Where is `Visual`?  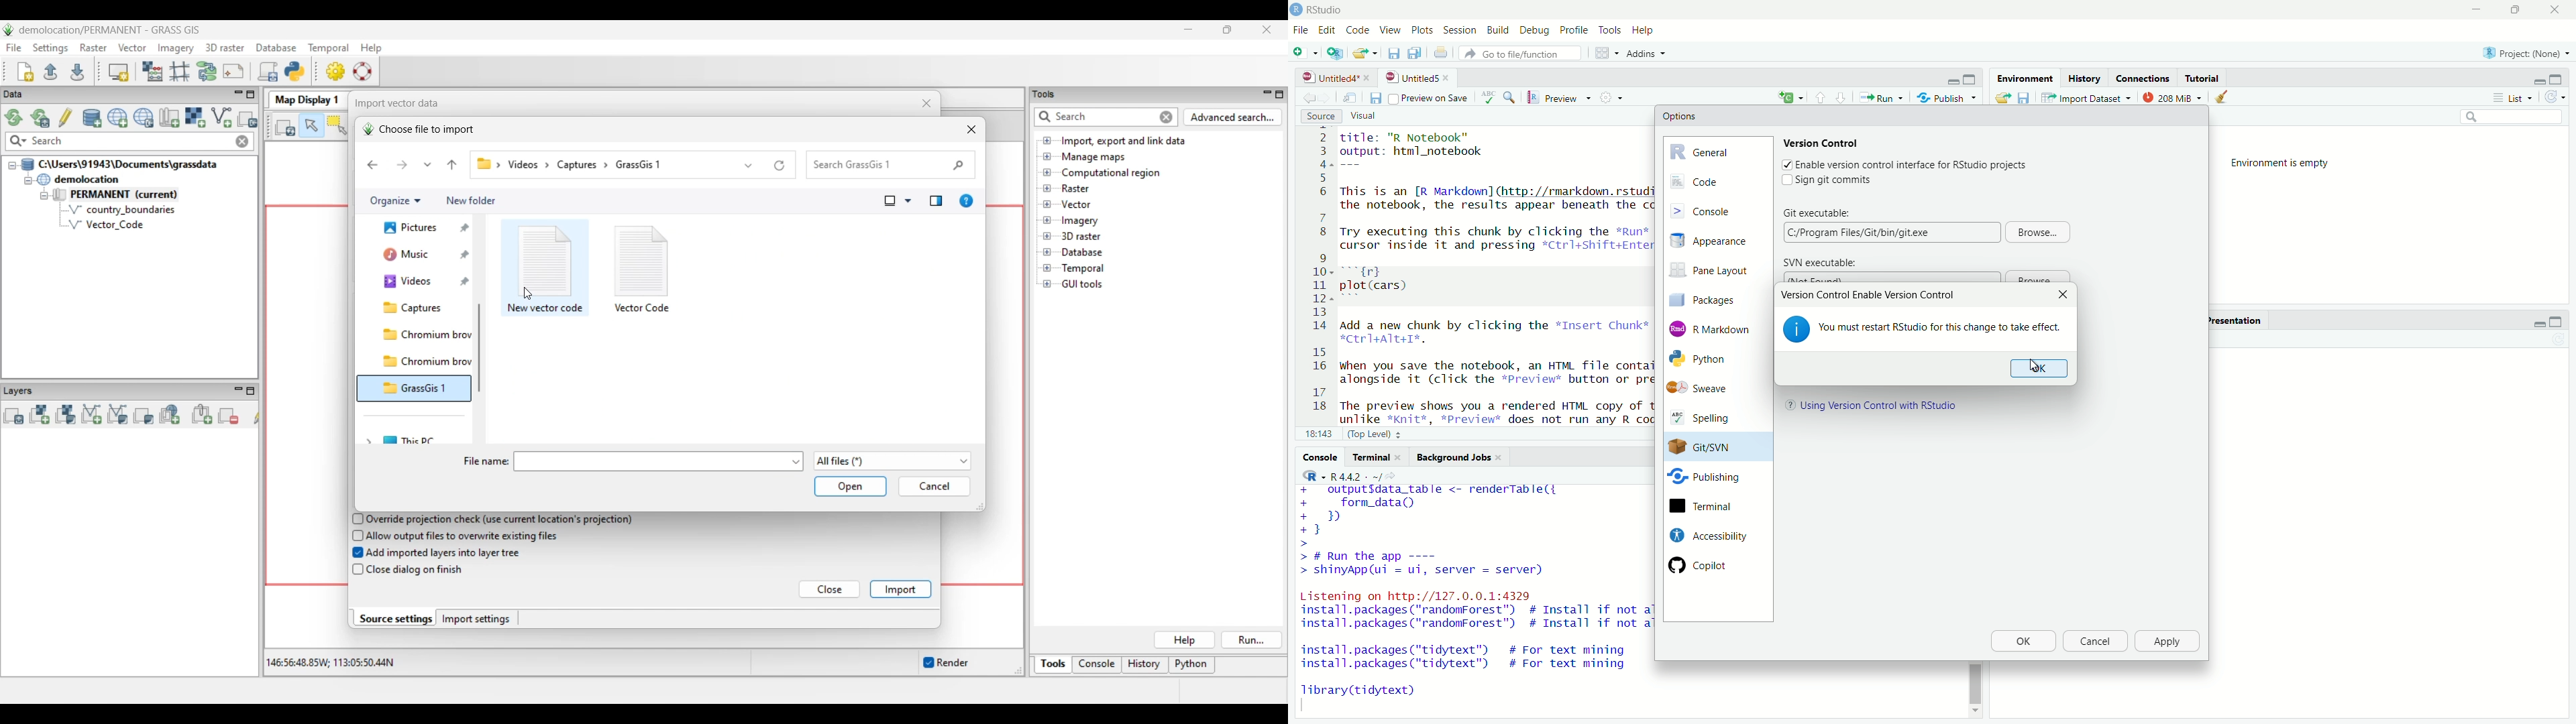 Visual is located at coordinates (1371, 117).